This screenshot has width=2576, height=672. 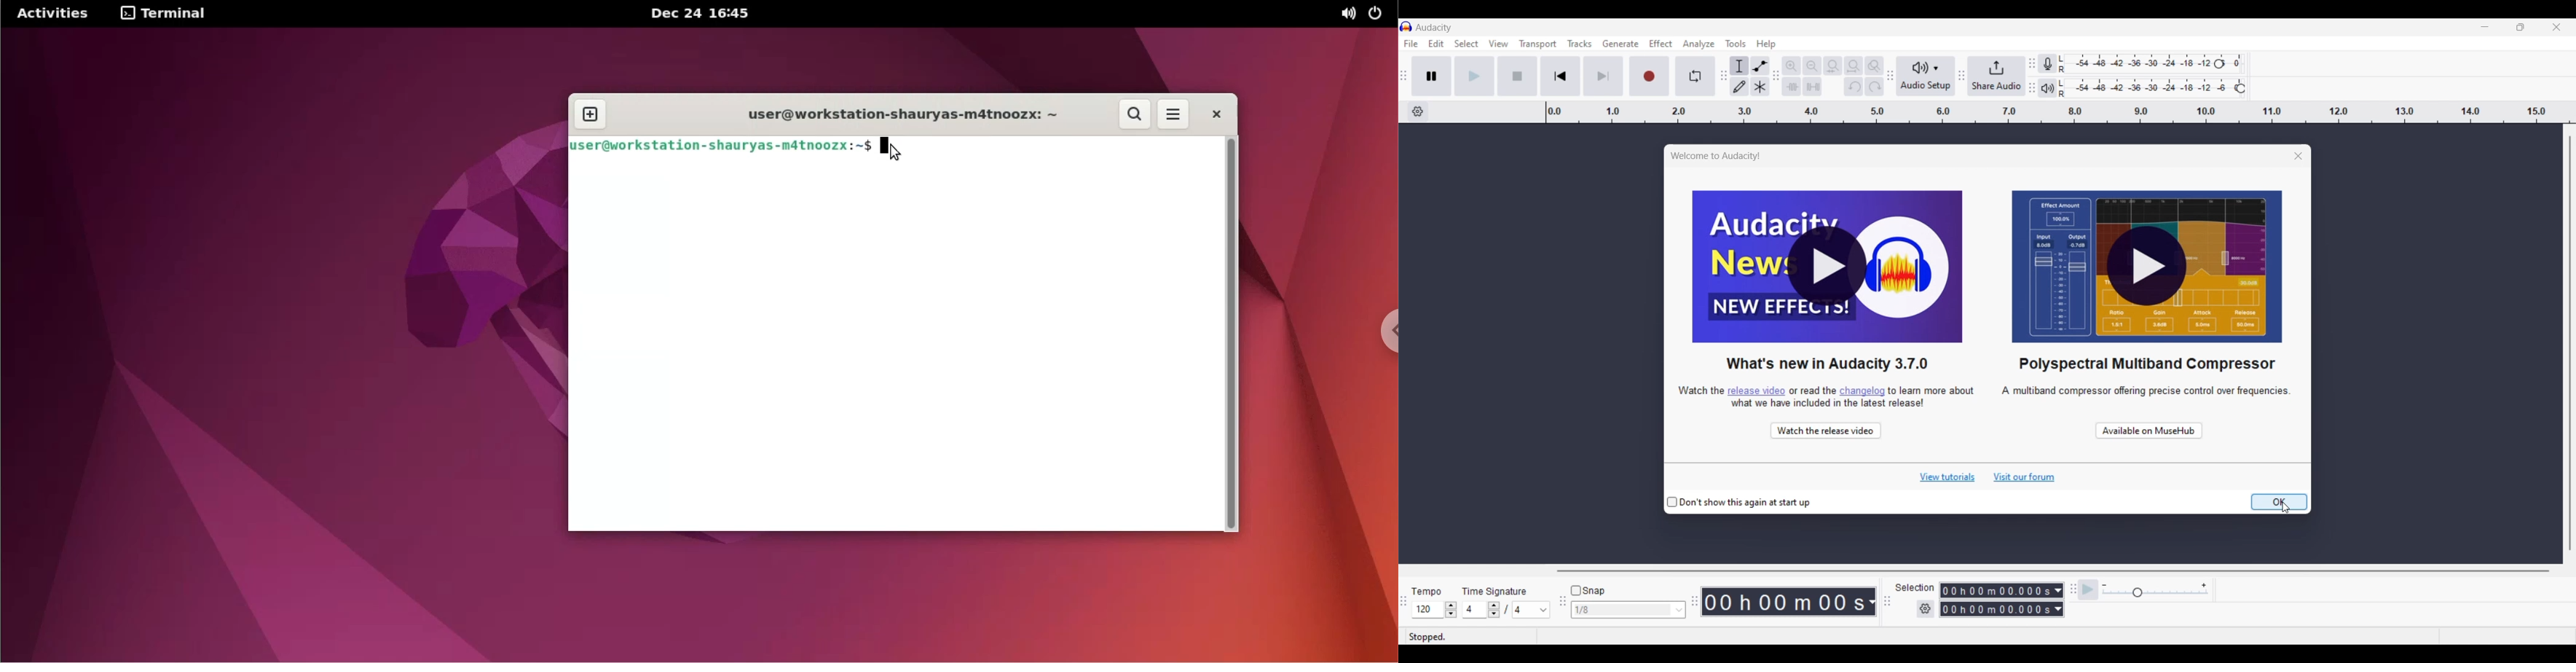 What do you see at coordinates (1432, 589) in the screenshot?
I see `Tempo` at bounding box center [1432, 589].